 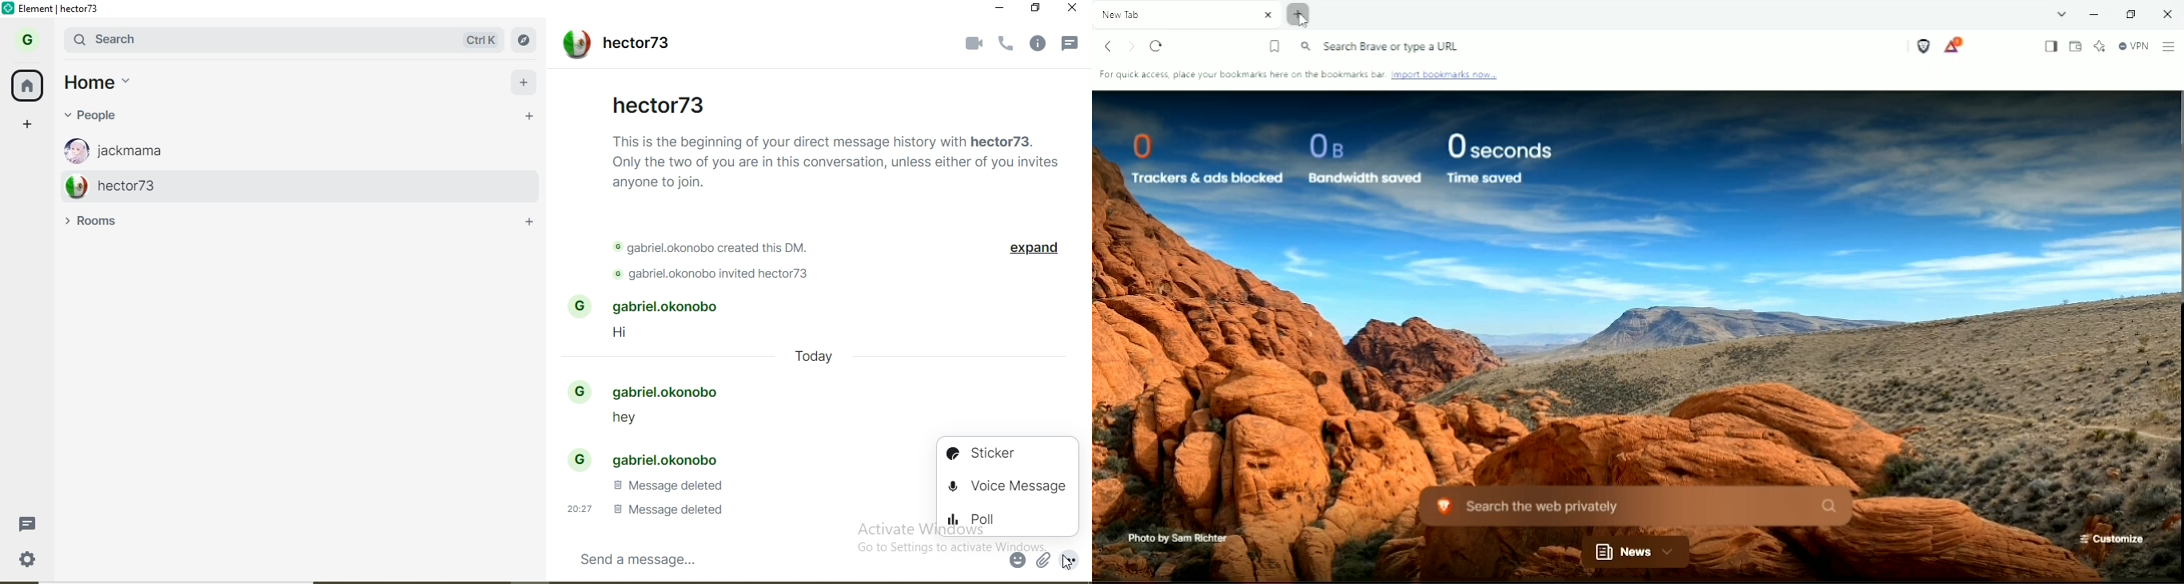 I want to click on Hi, so click(x=630, y=335).